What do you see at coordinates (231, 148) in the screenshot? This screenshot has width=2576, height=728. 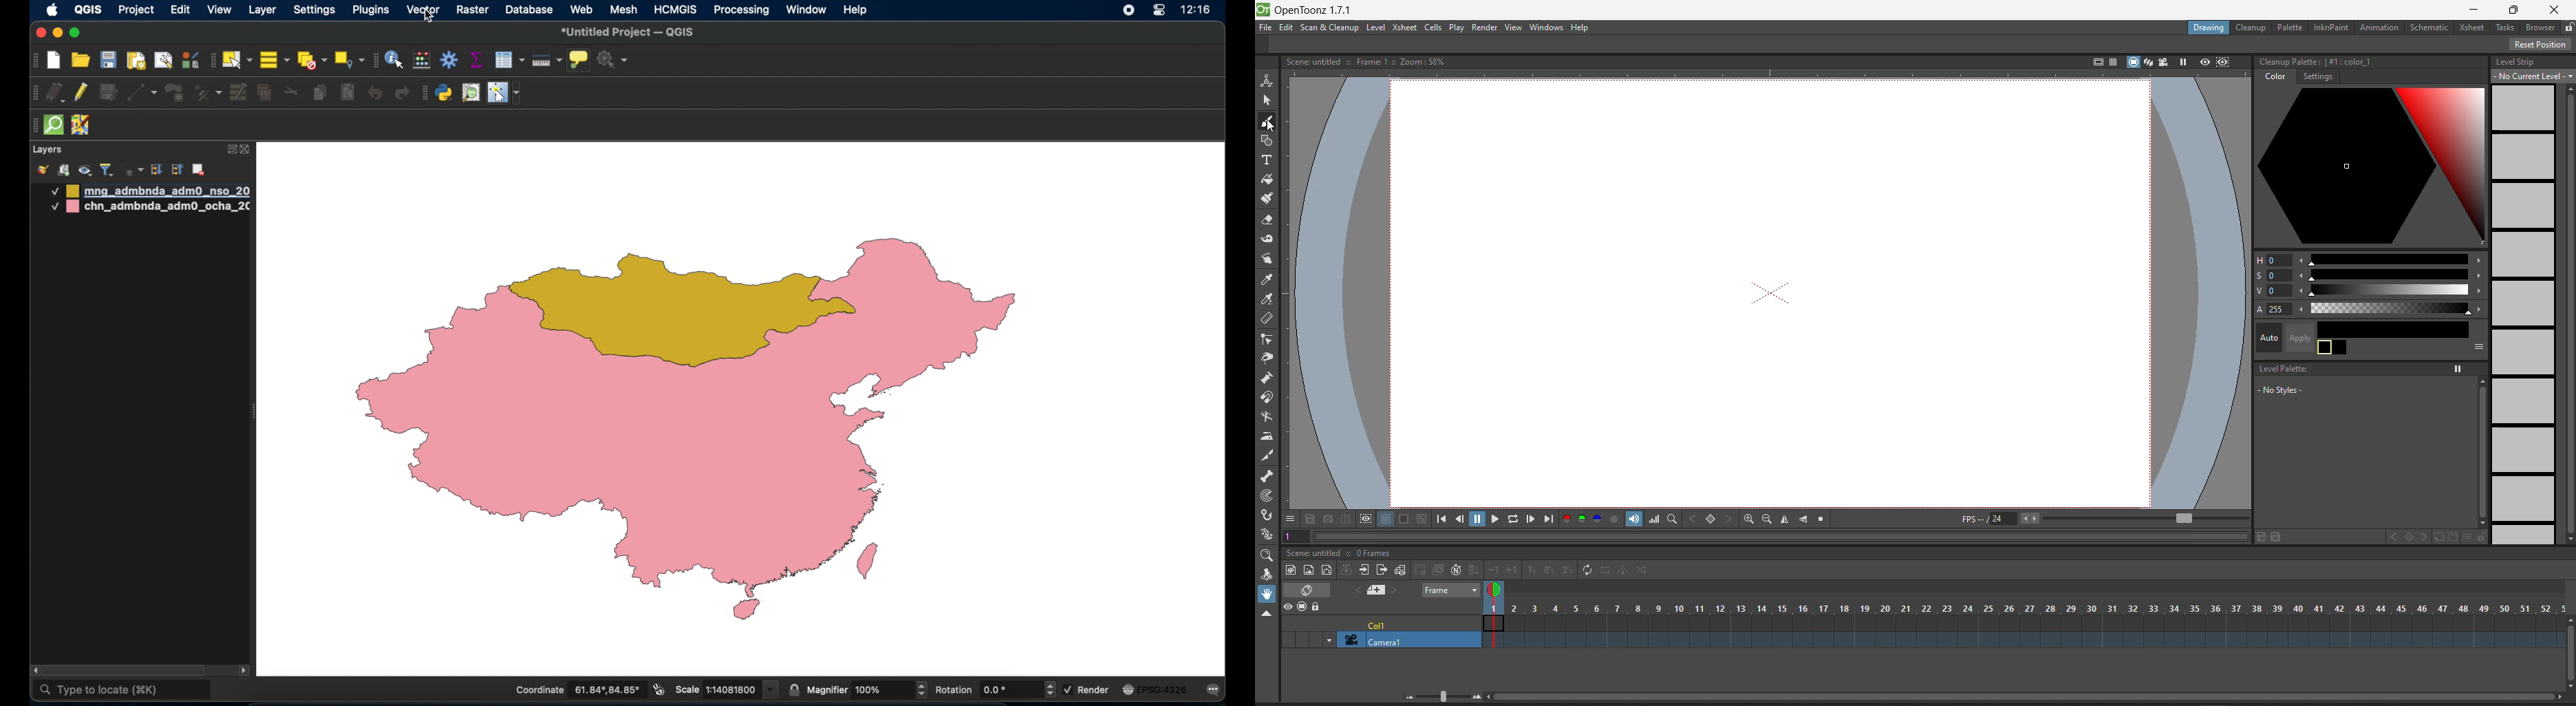 I see `expand` at bounding box center [231, 148].